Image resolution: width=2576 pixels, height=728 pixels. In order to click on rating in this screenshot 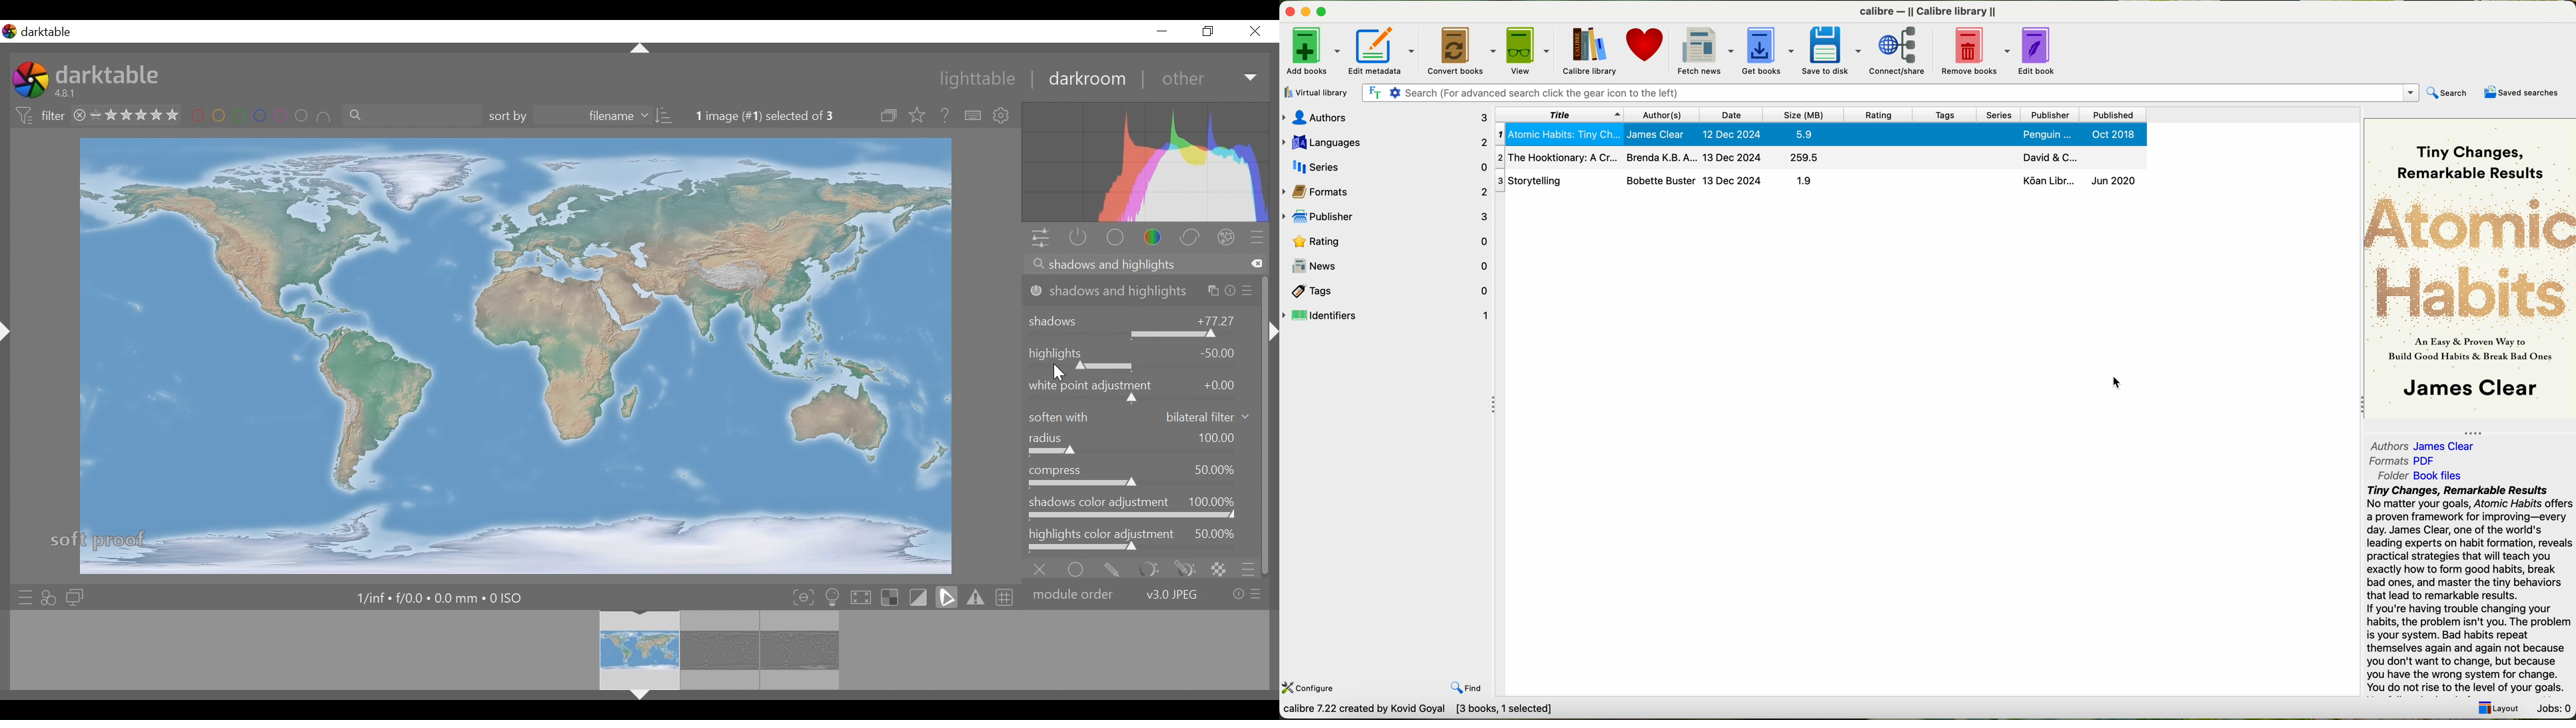, I will do `click(1882, 114)`.